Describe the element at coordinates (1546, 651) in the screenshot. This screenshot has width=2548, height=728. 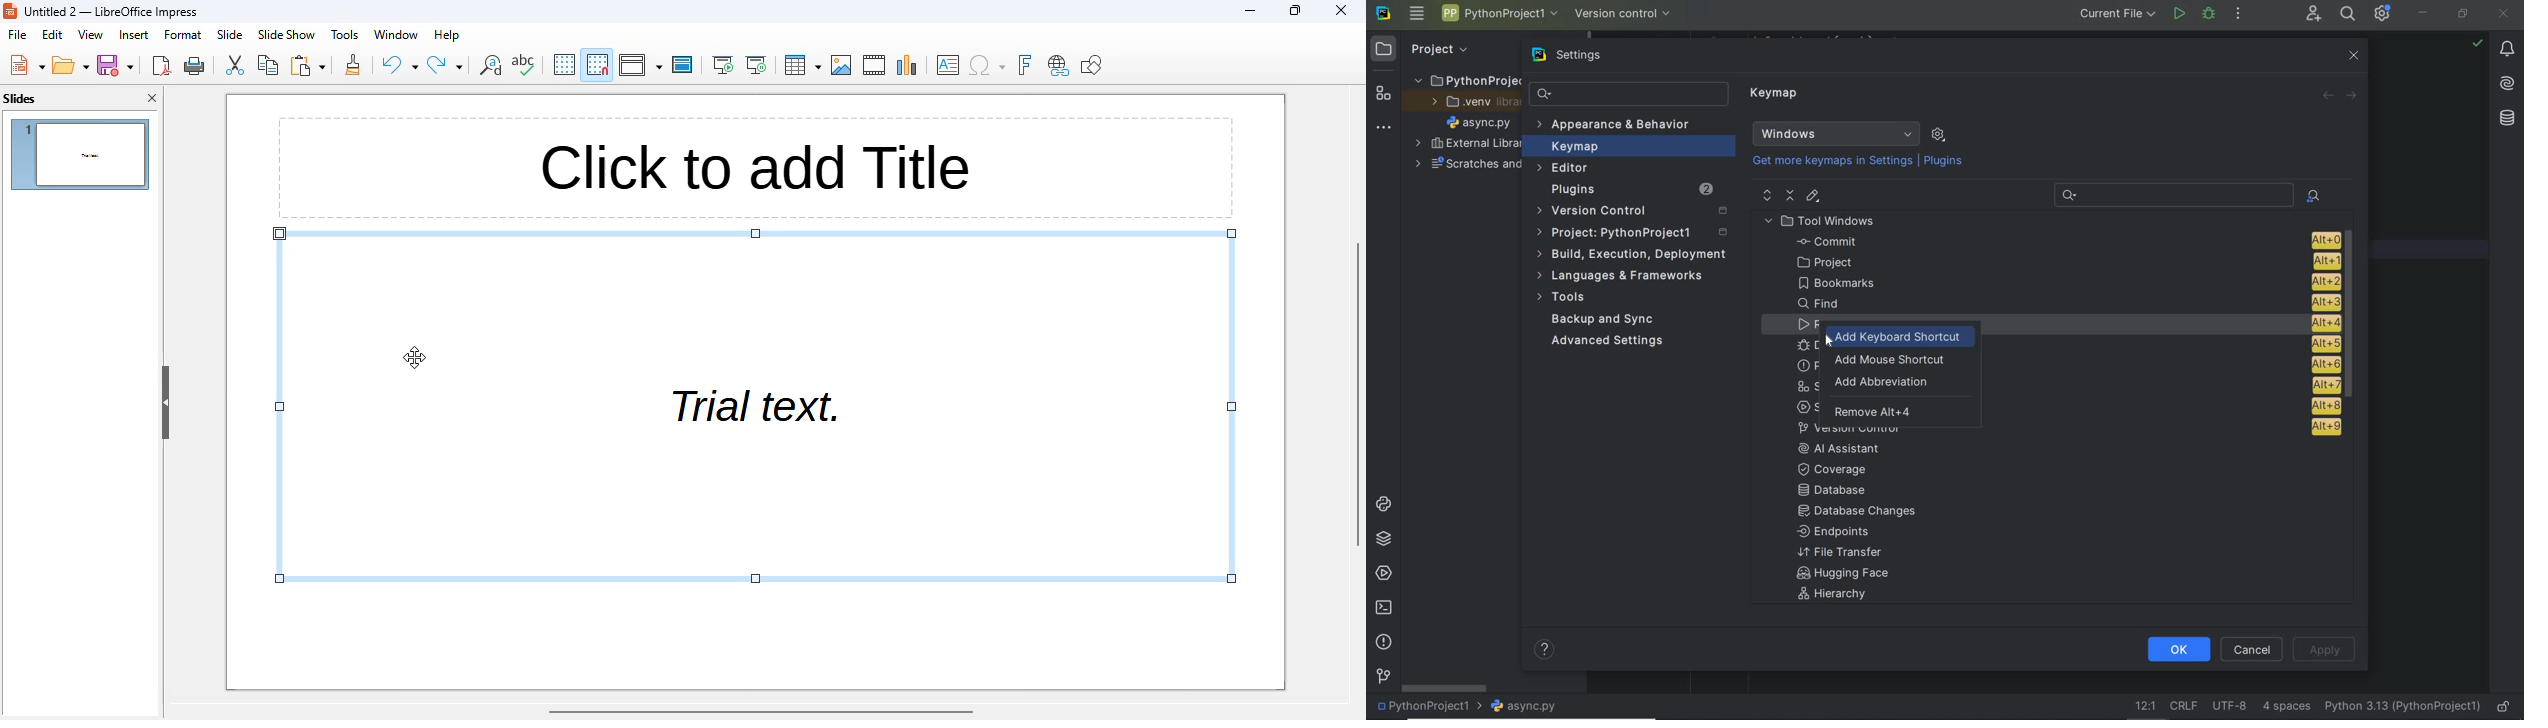
I see `help` at that location.